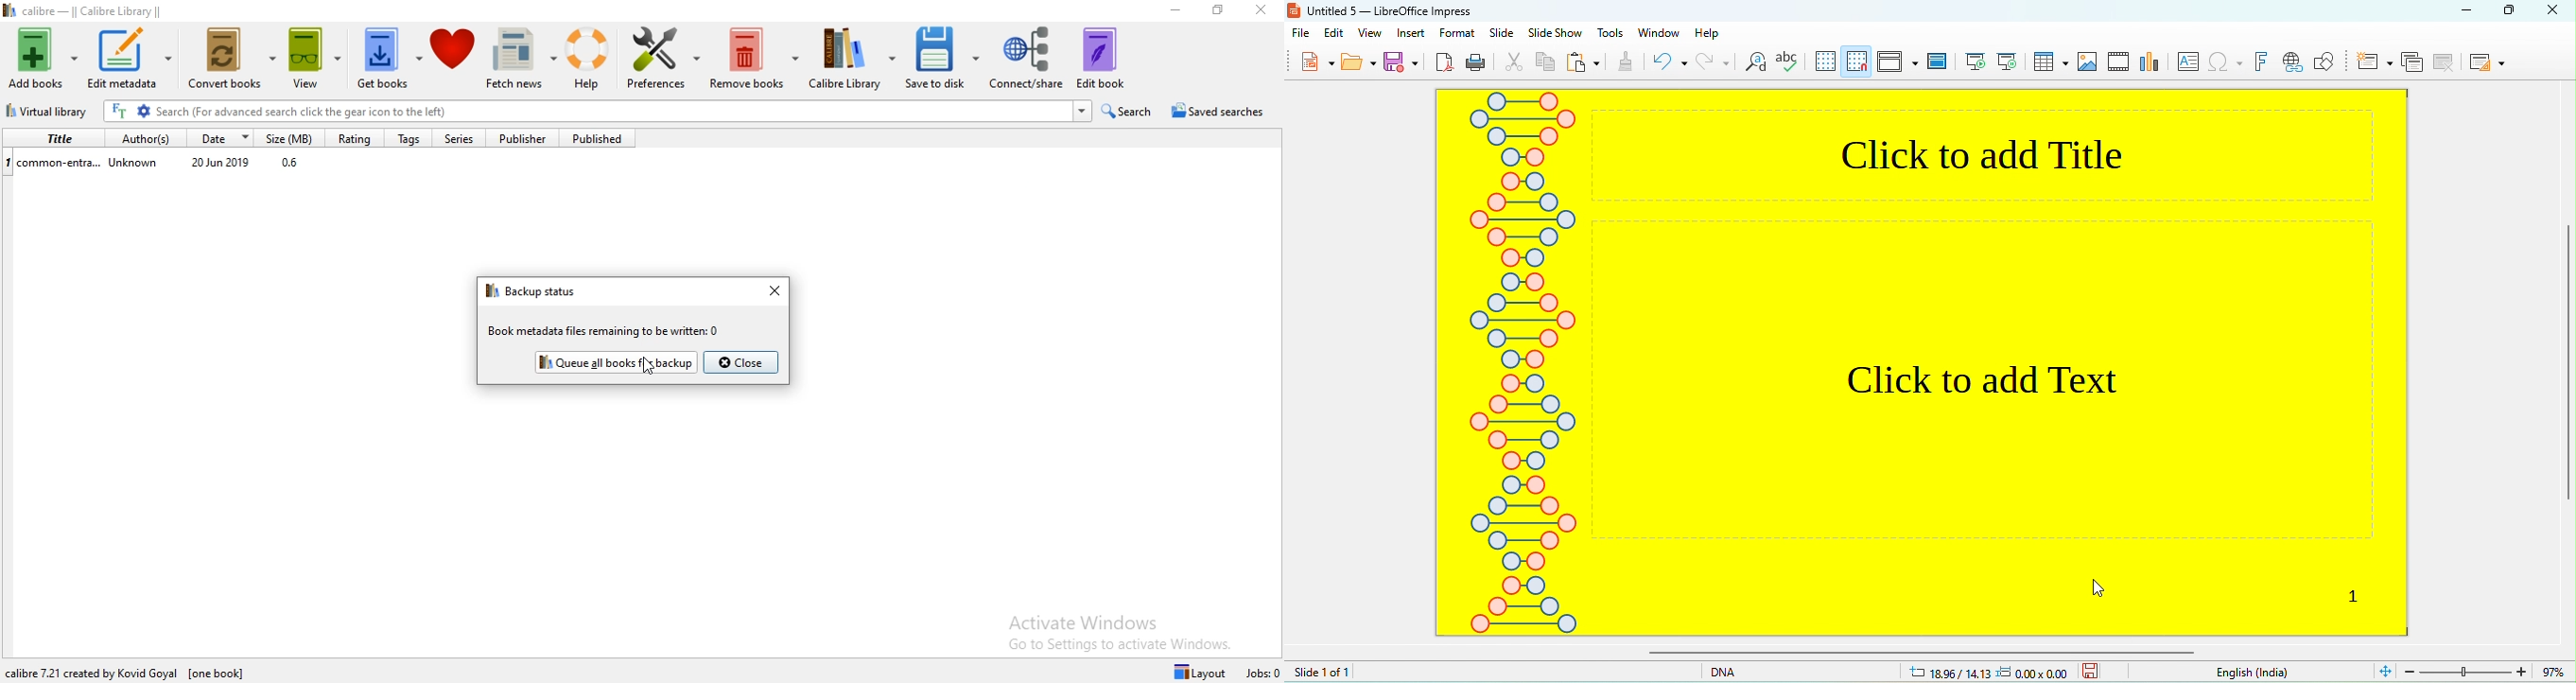  Describe the element at coordinates (2375, 61) in the screenshot. I see `new slide` at that location.